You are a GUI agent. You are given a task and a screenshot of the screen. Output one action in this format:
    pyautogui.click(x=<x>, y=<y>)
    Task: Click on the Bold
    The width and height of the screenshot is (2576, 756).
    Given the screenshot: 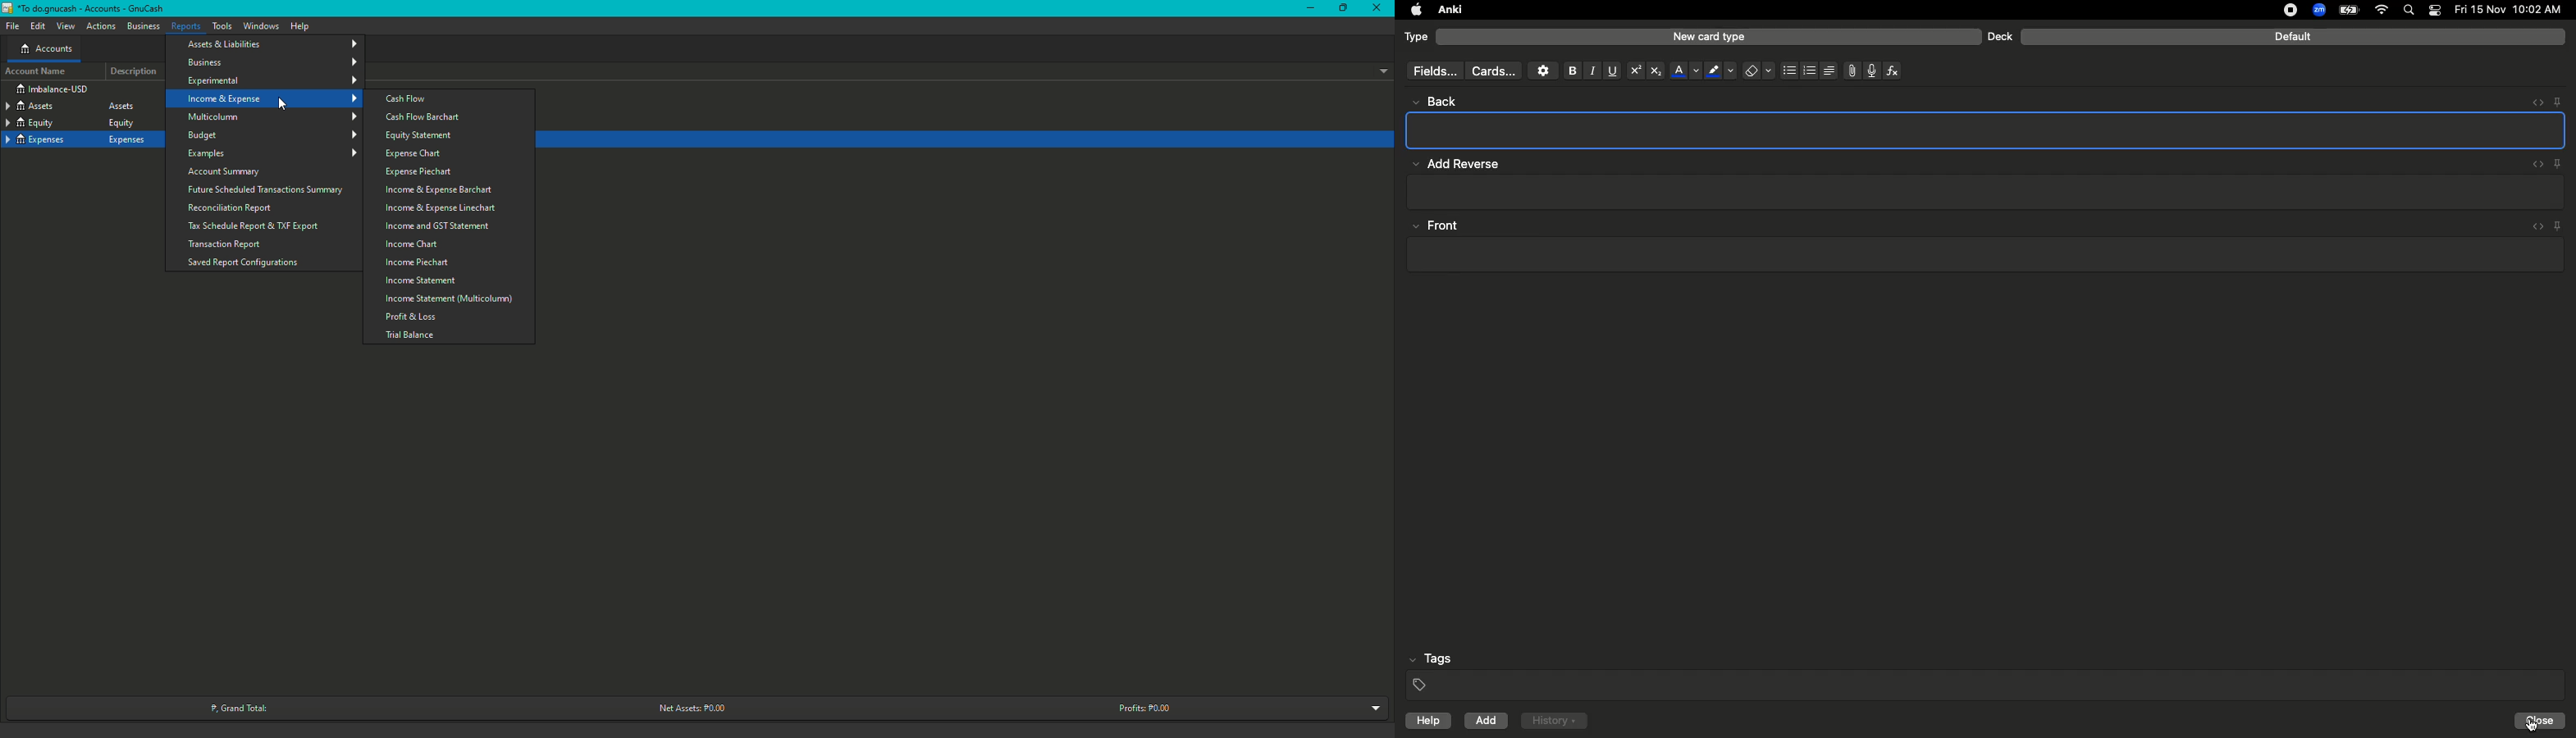 What is the action you would take?
    pyautogui.click(x=1571, y=70)
    